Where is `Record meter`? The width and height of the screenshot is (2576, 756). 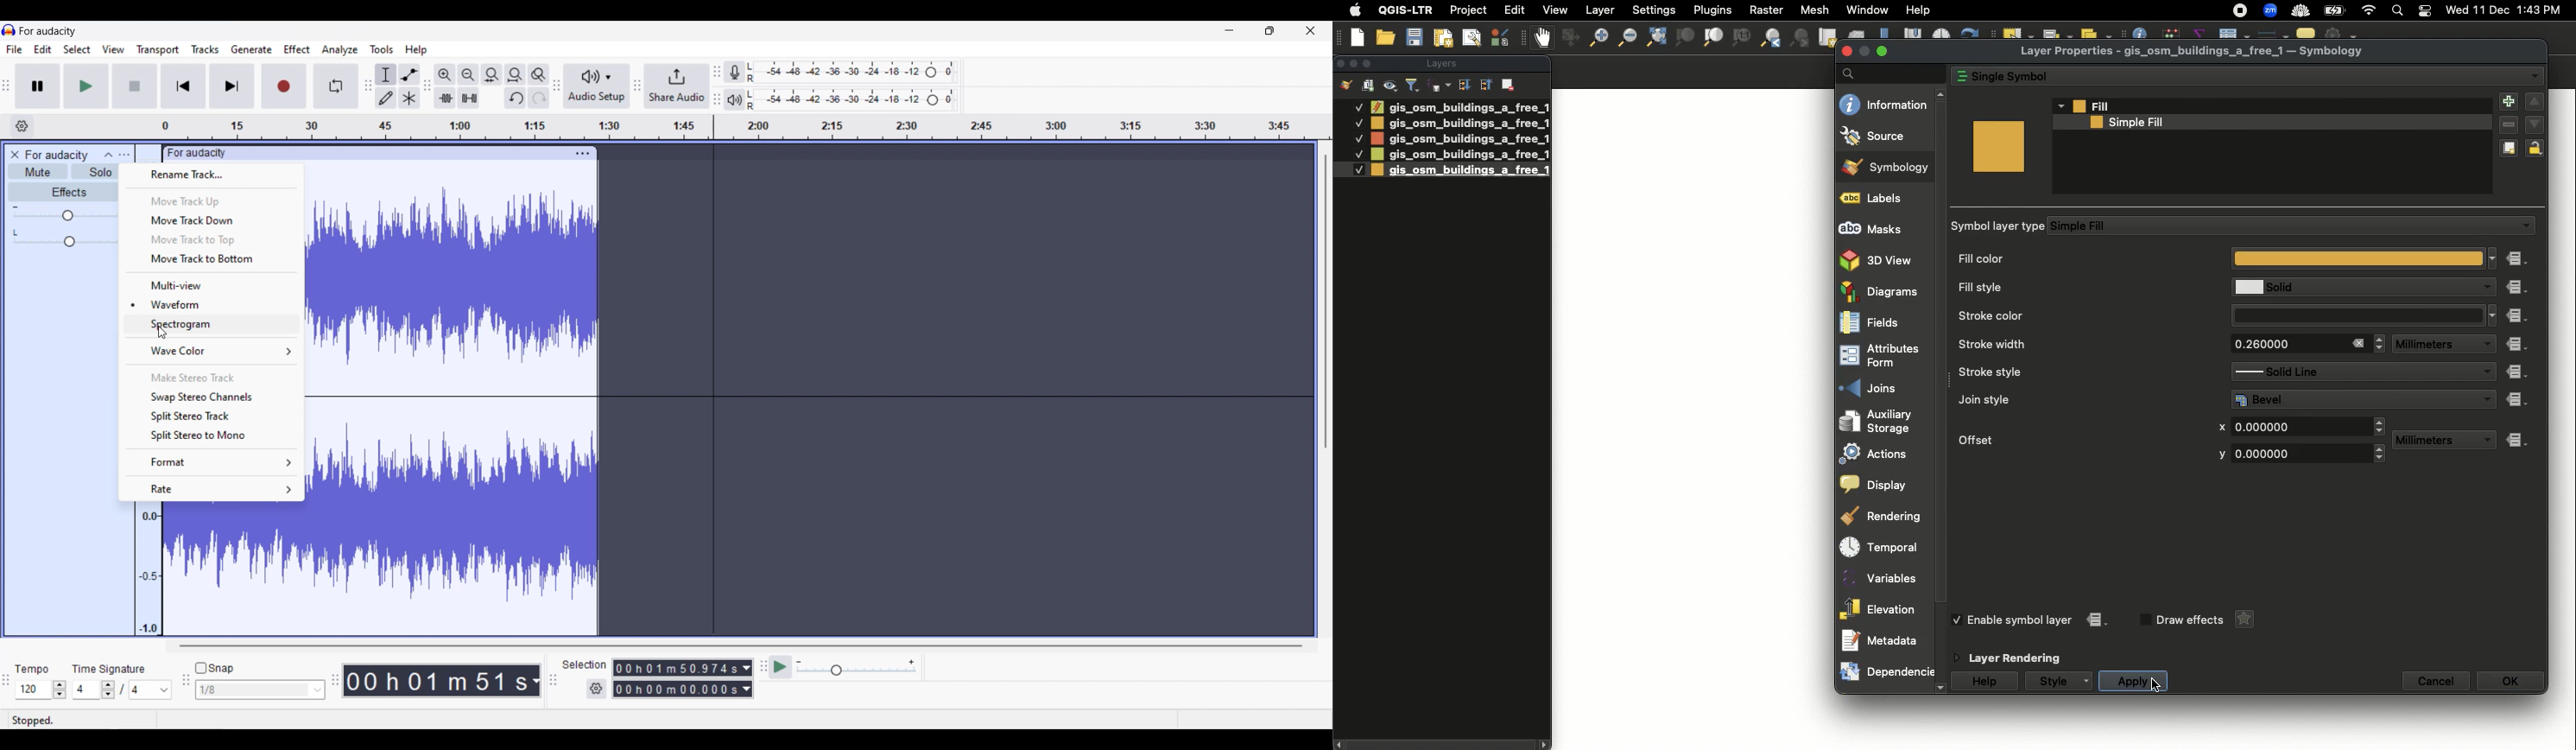
Record meter is located at coordinates (733, 72).